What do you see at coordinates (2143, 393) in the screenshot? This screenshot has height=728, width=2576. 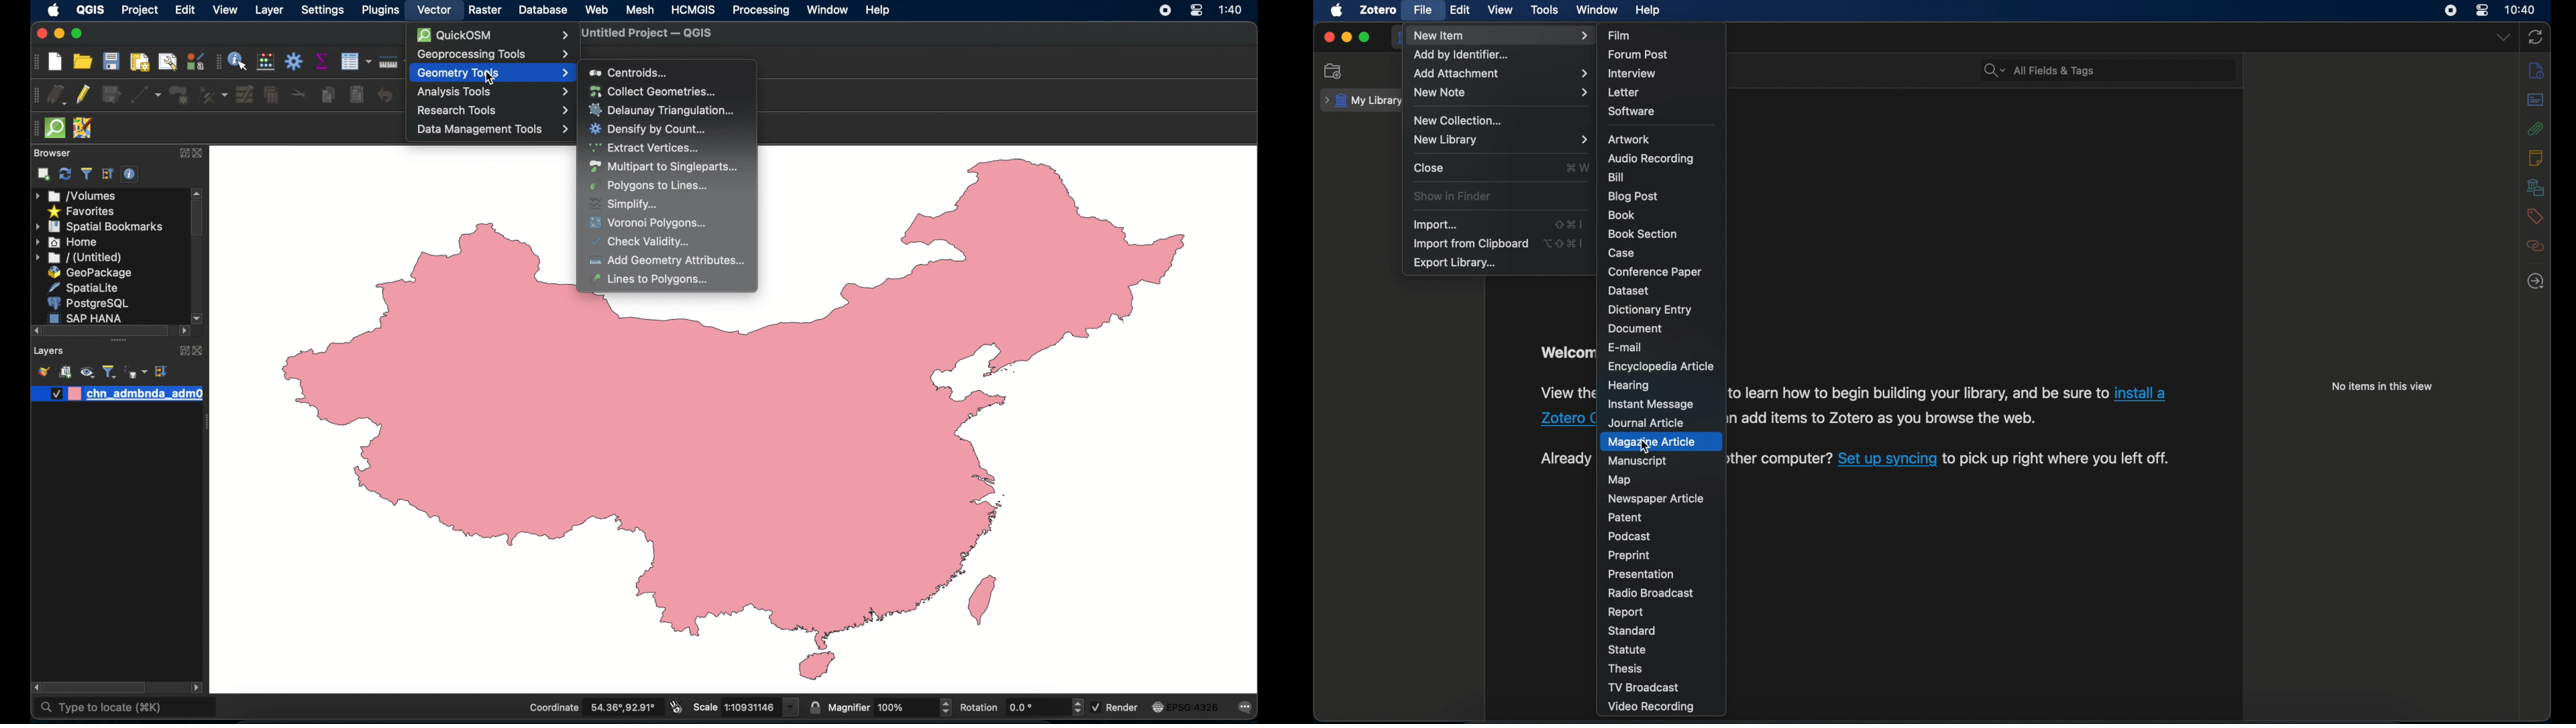 I see `install a` at bounding box center [2143, 393].